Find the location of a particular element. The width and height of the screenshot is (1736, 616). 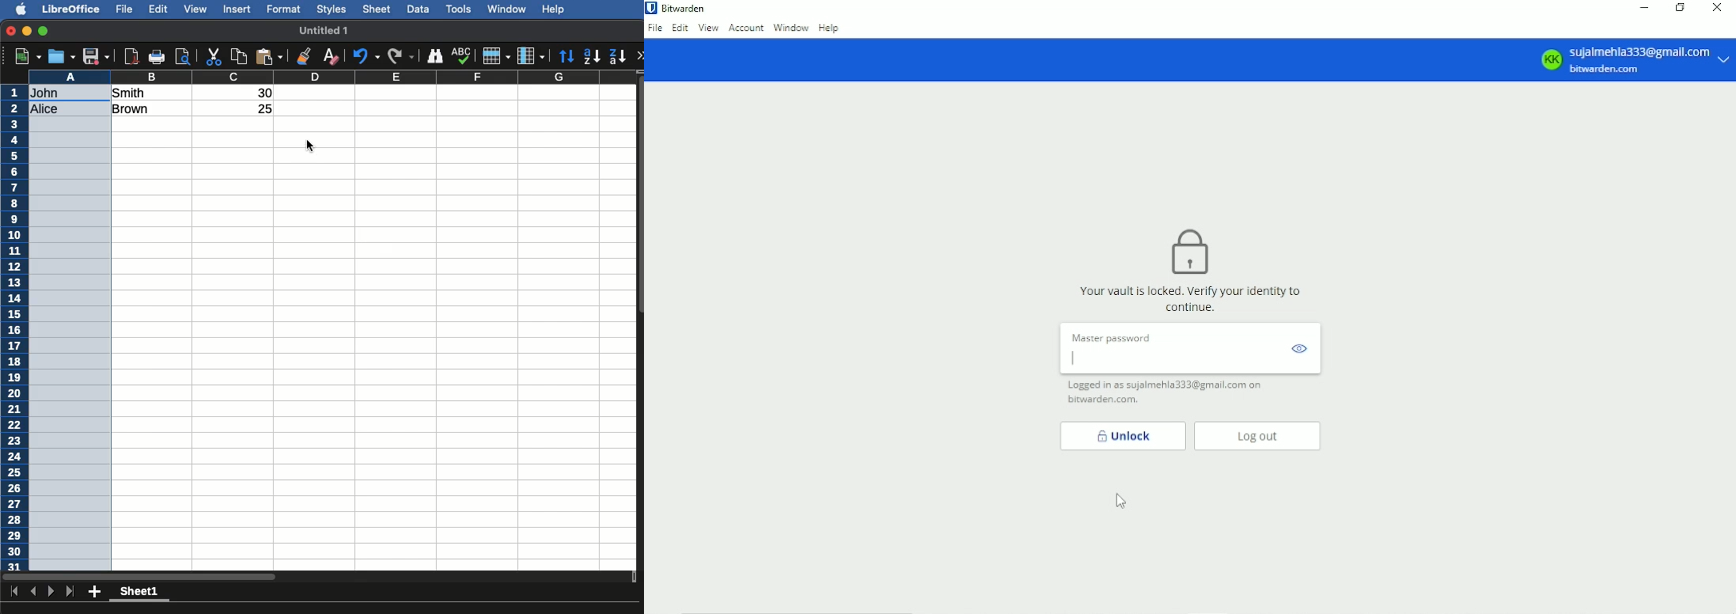

Restore down is located at coordinates (1682, 7).